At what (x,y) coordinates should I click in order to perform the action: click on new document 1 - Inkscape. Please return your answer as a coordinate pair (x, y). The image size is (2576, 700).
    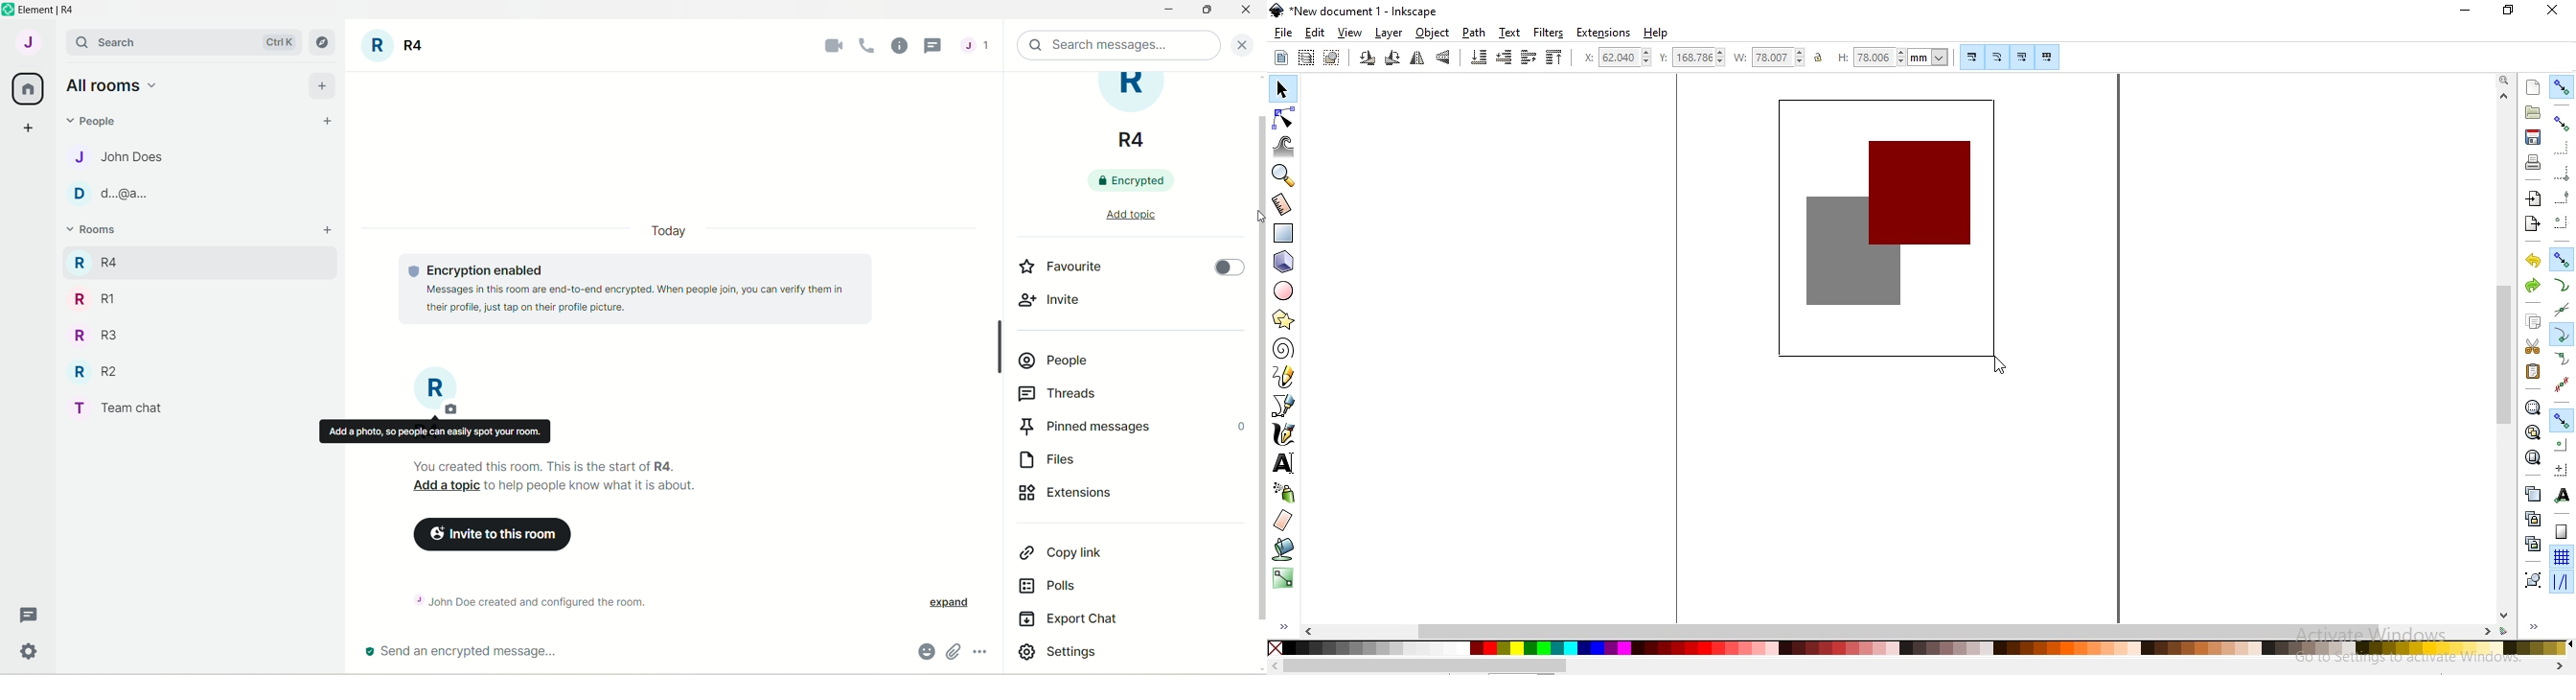
    Looking at the image, I should click on (1355, 11).